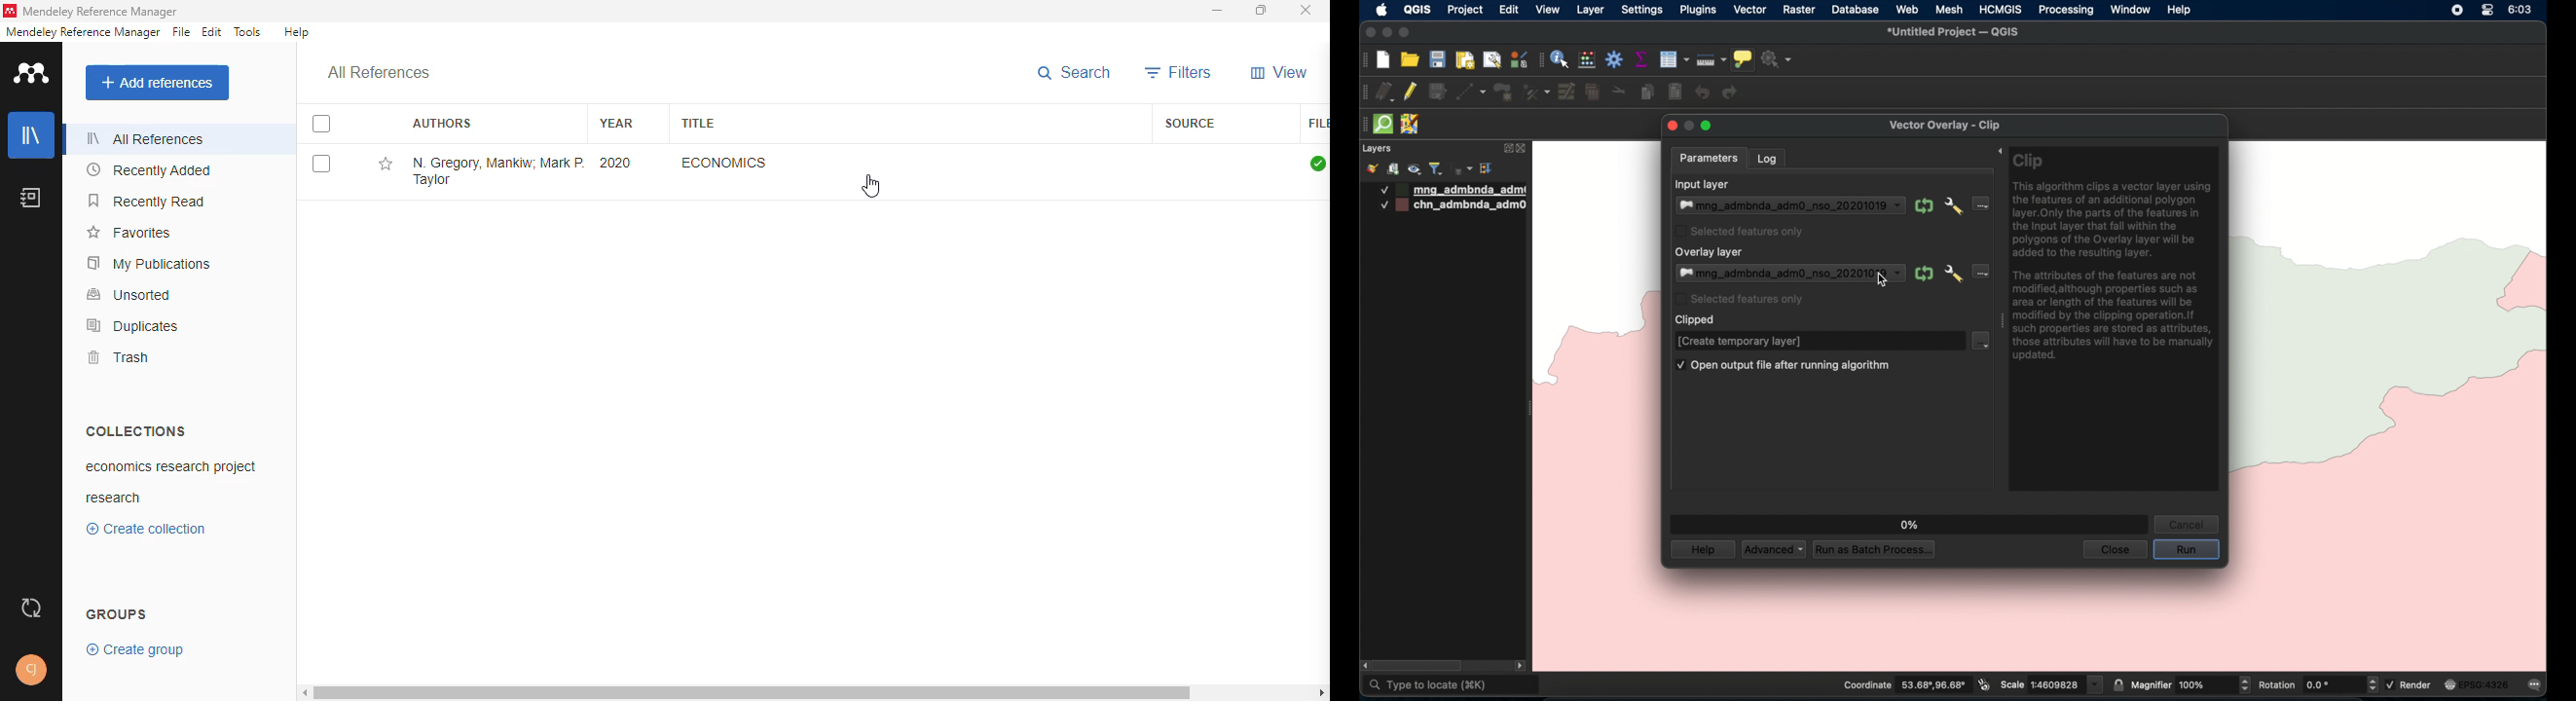  Describe the element at coordinates (150, 264) in the screenshot. I see `my publications` at that location.